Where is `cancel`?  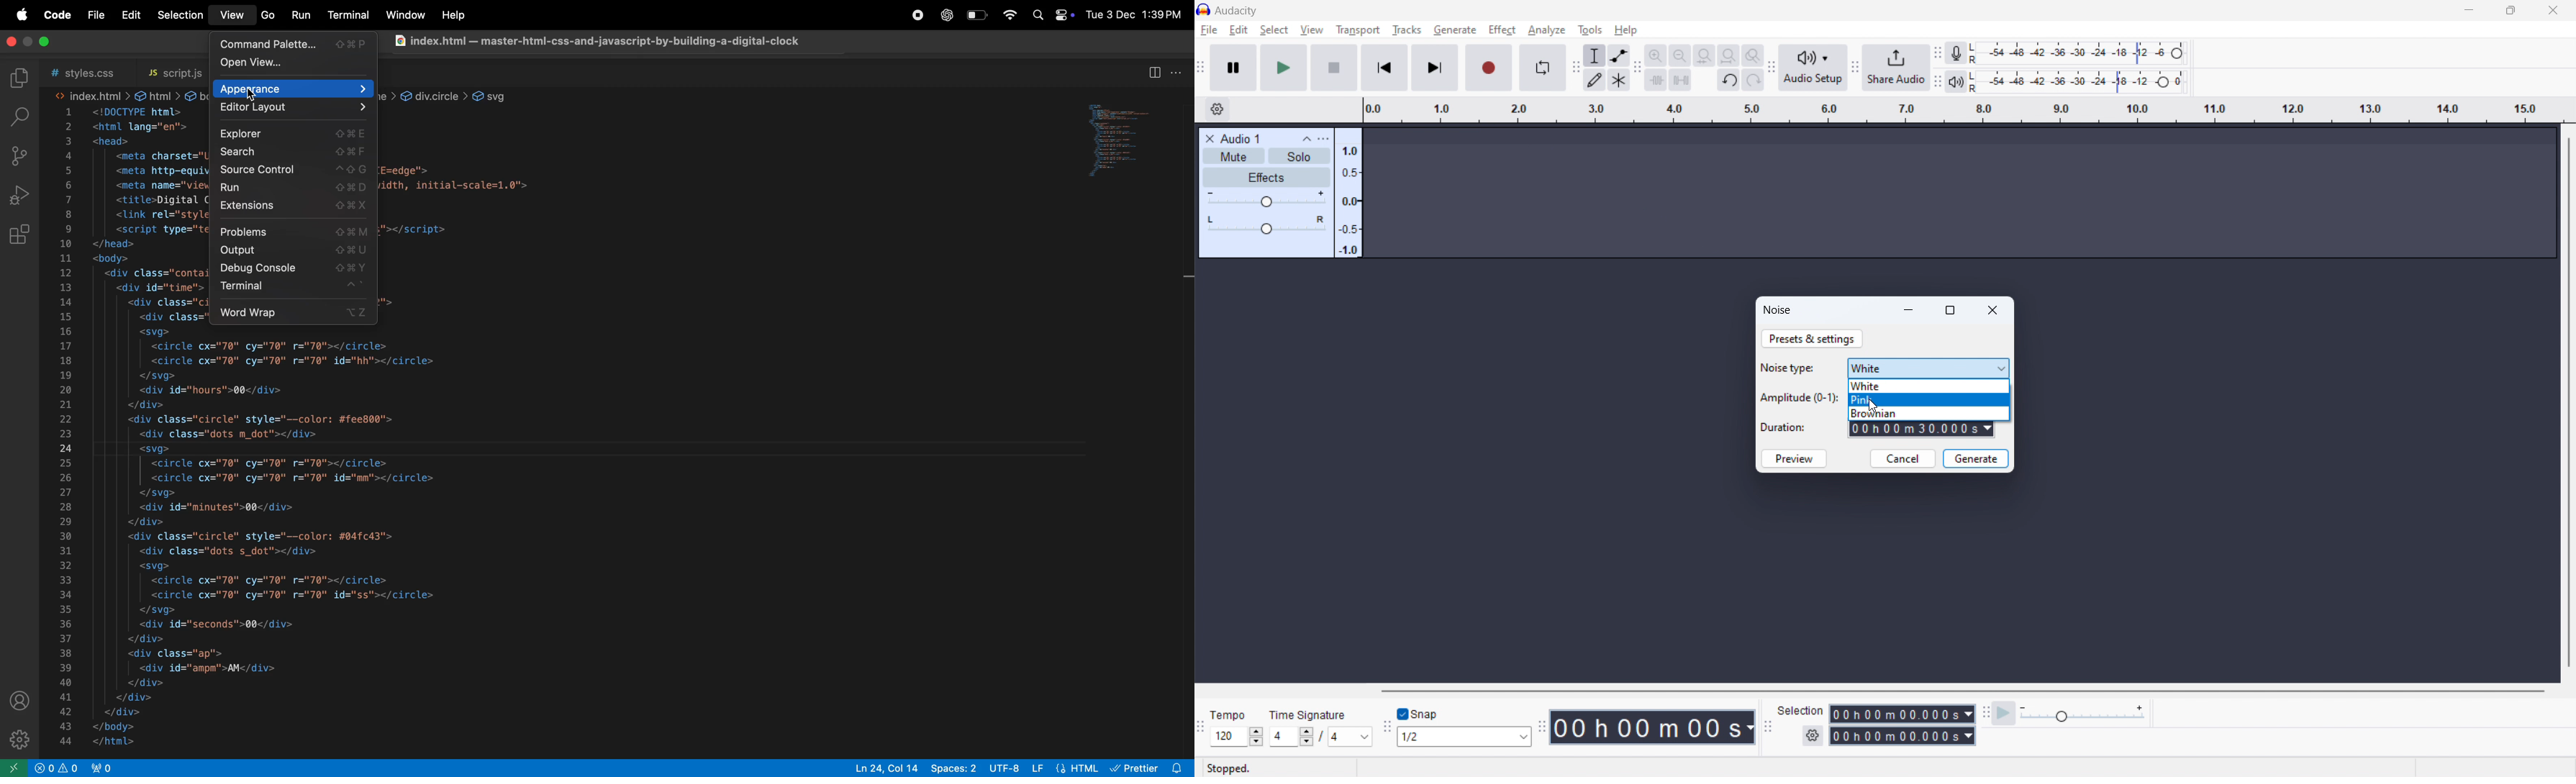 cancel is located at coordinates (1902, 458).